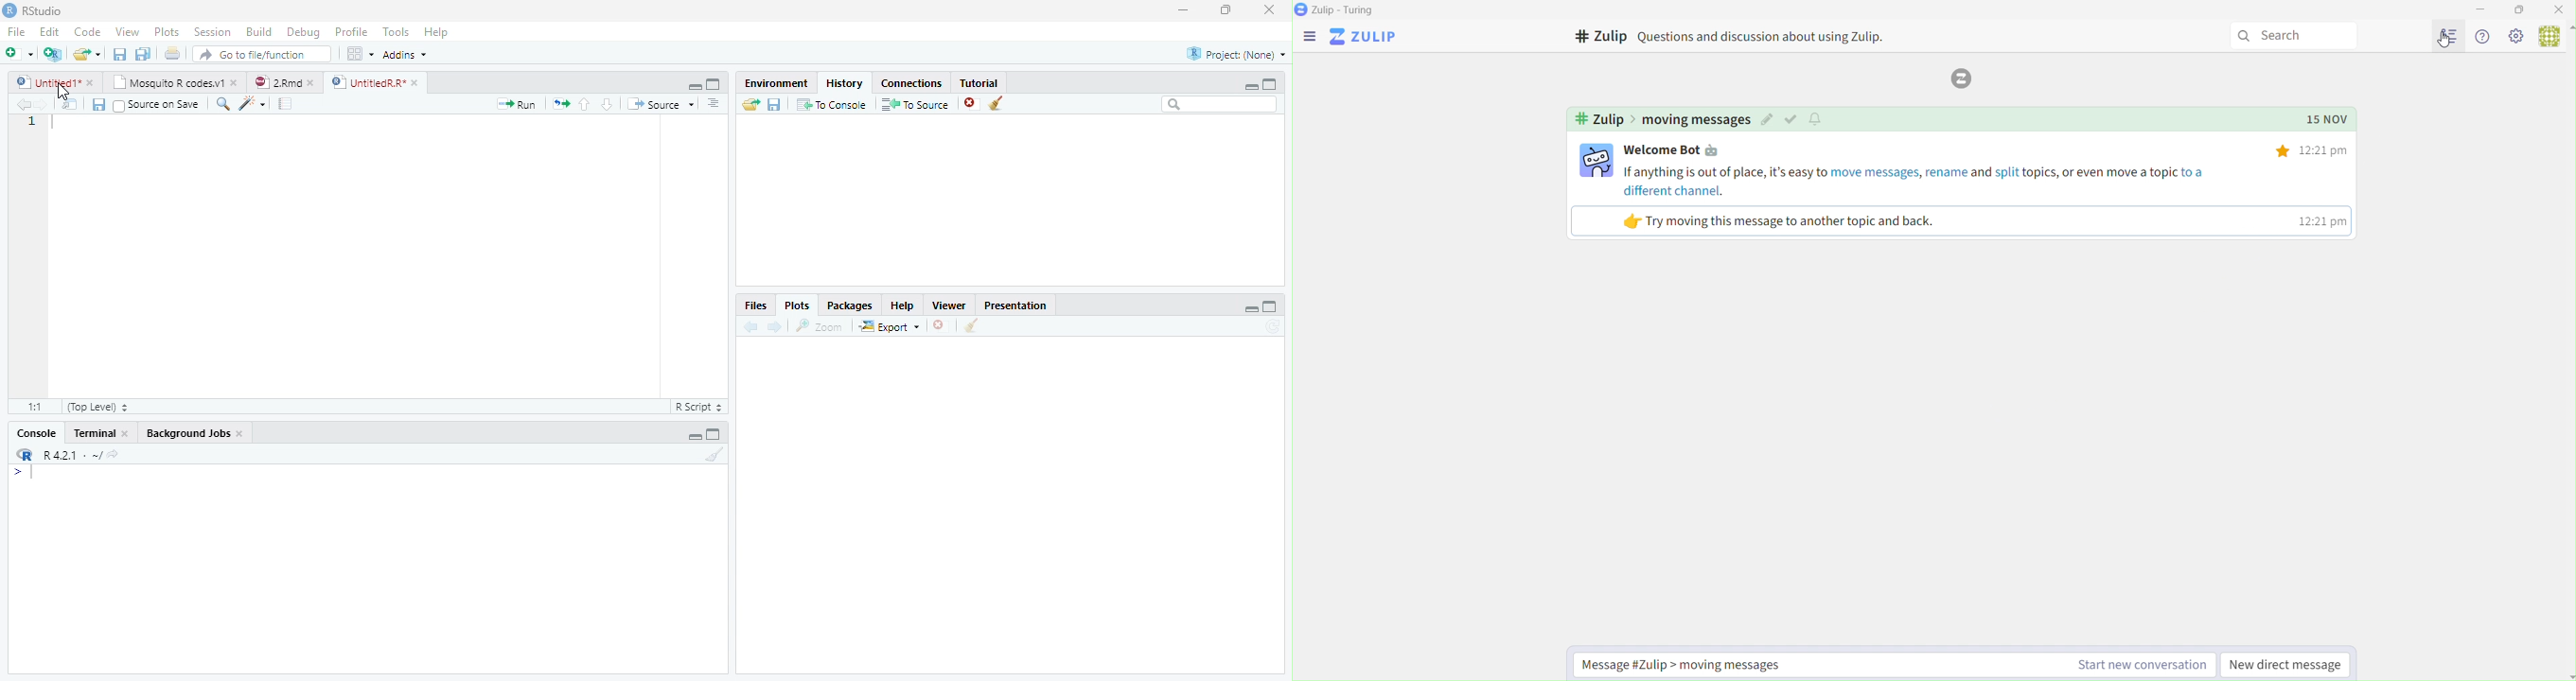  Describe the element at coordinates (287, 83) in the screenshot. I see `2.Rmd` at that location.